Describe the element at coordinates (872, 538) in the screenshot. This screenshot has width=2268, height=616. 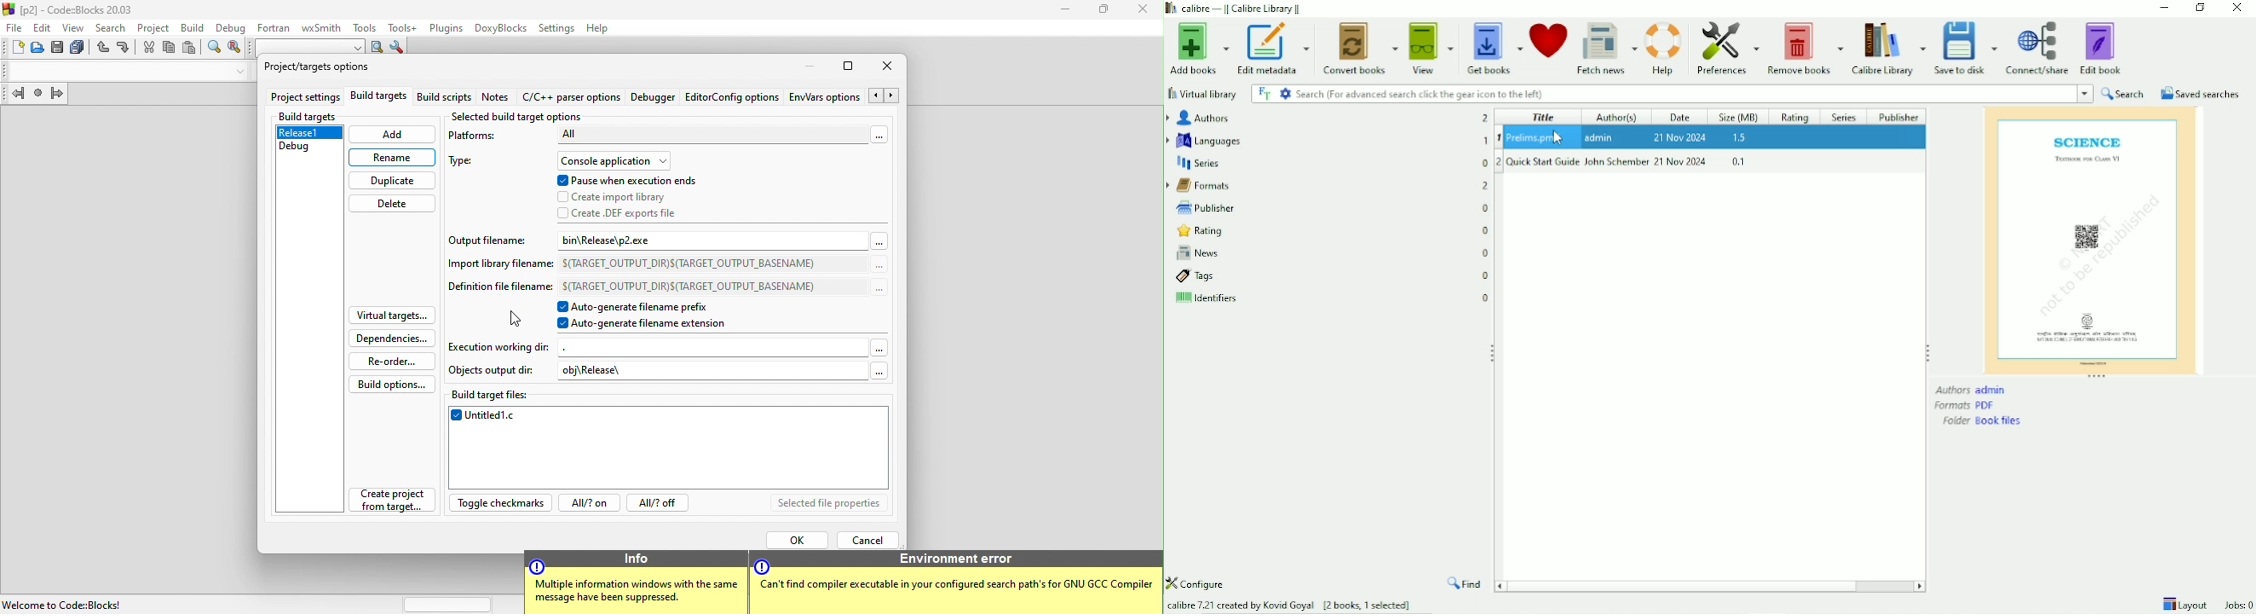
I see `cancel` at that location.